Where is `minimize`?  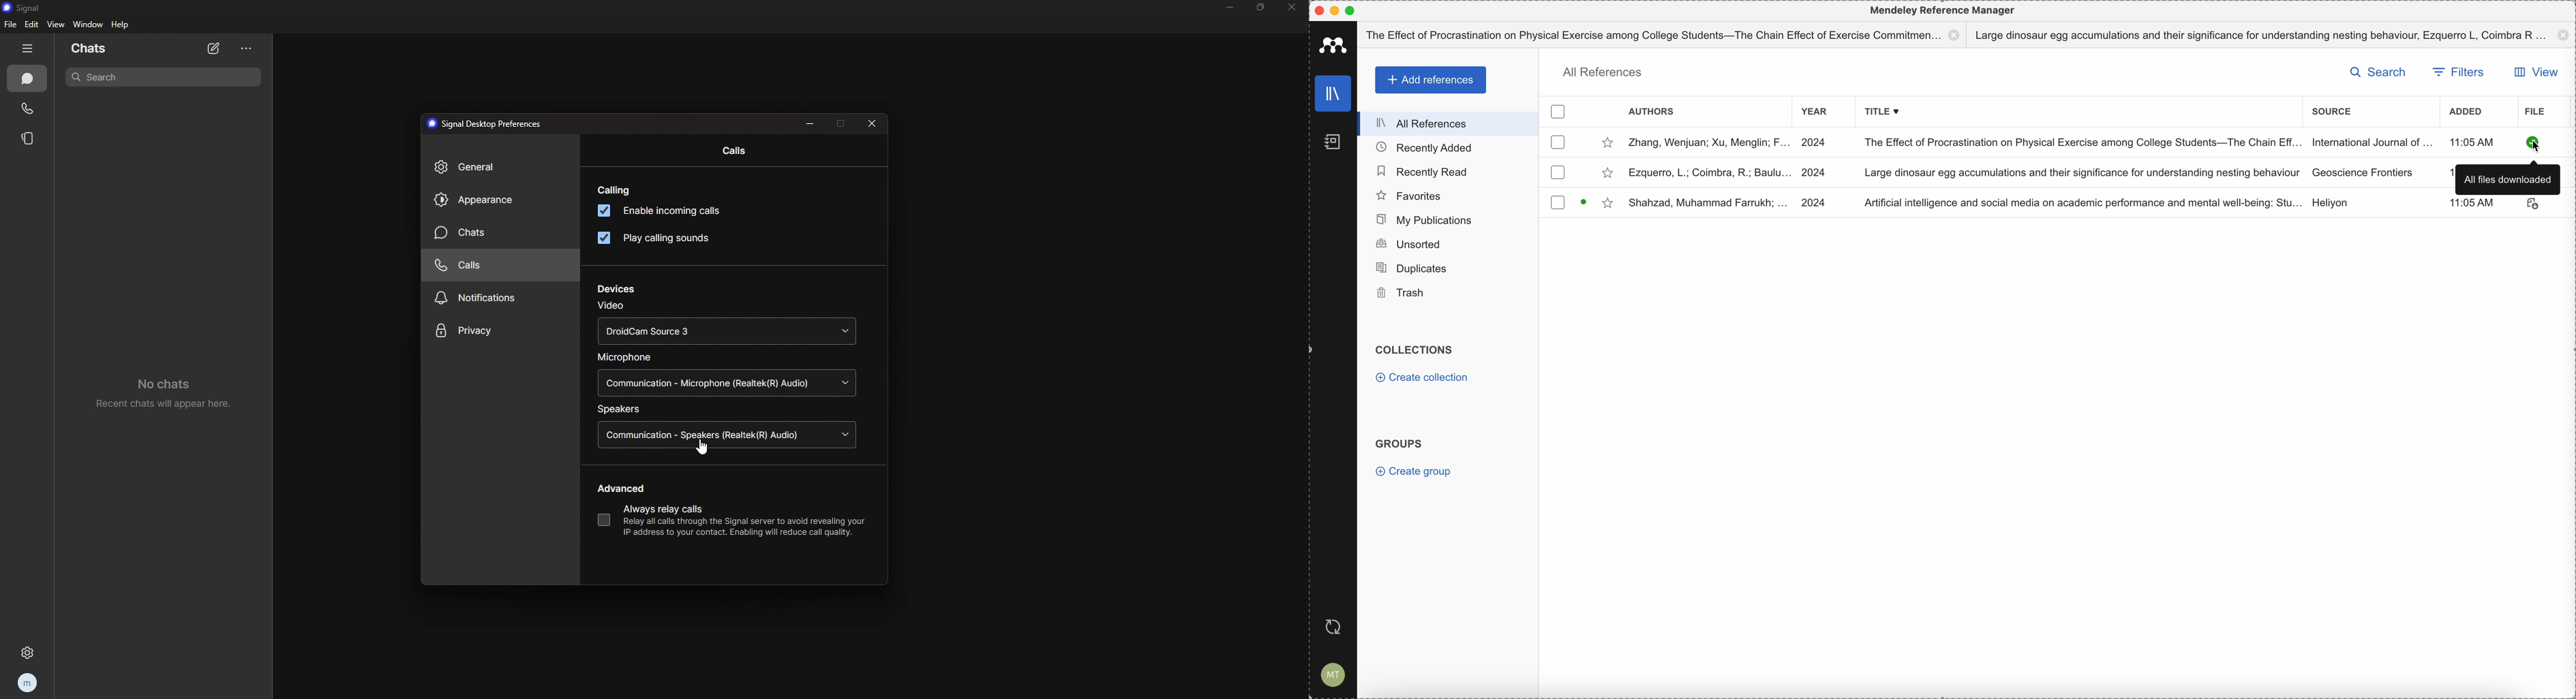 minimize is located at coordinates (1231, 7).